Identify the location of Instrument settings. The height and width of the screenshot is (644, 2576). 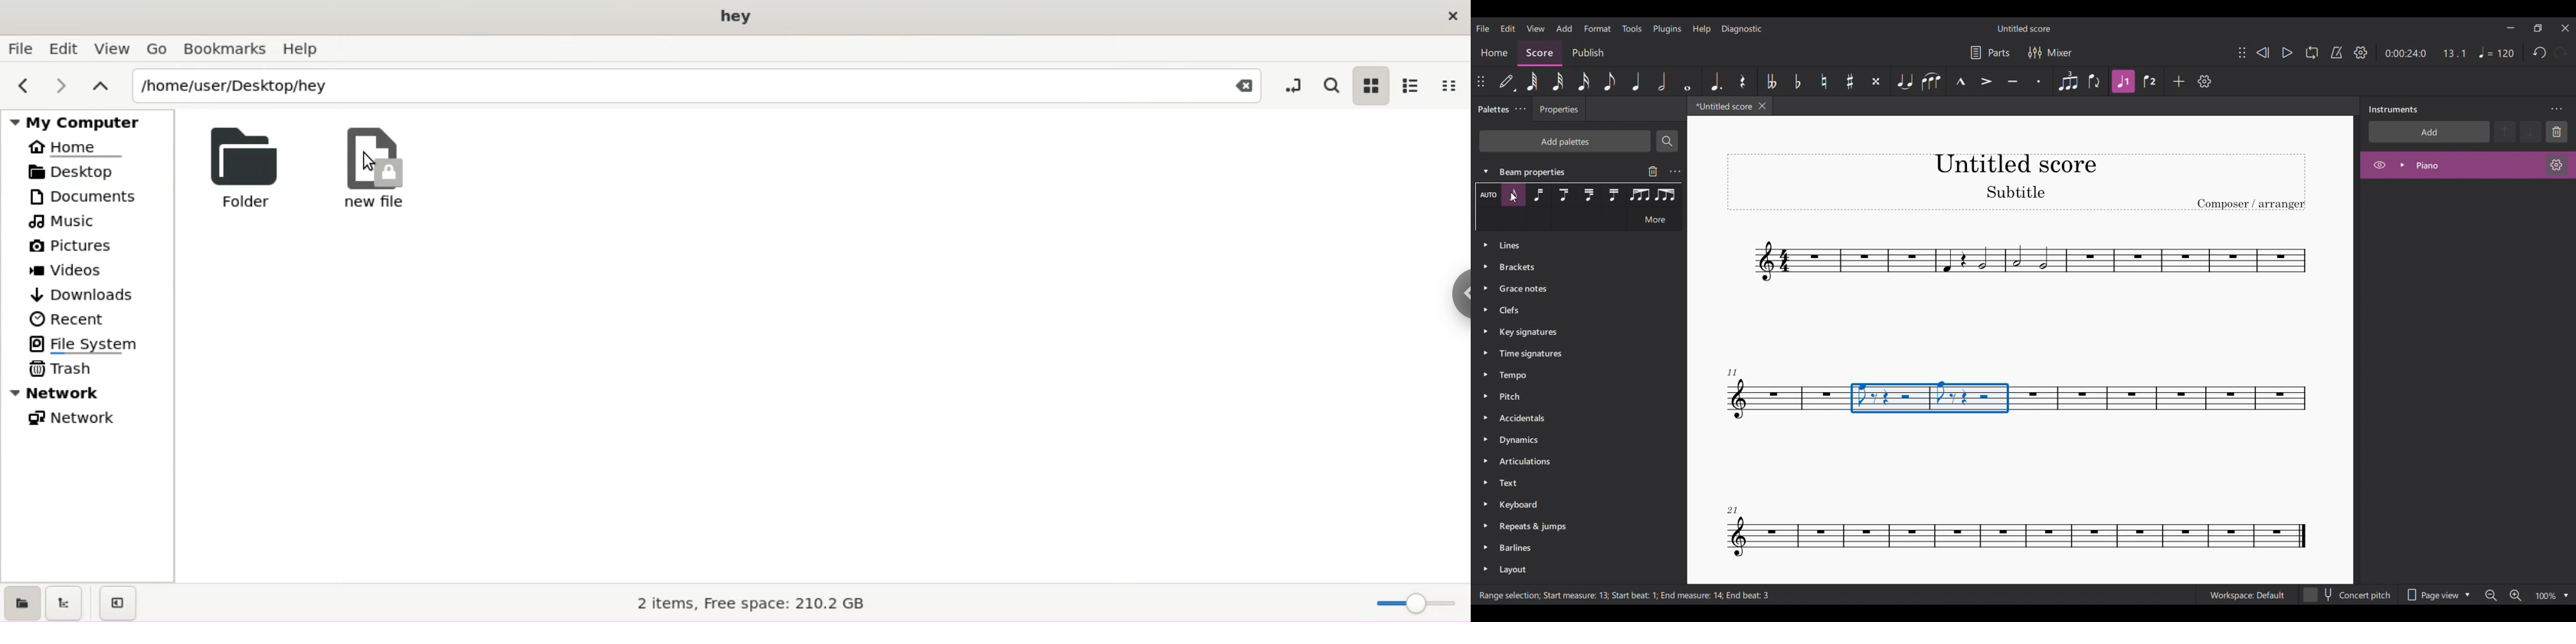
(1675, 172).